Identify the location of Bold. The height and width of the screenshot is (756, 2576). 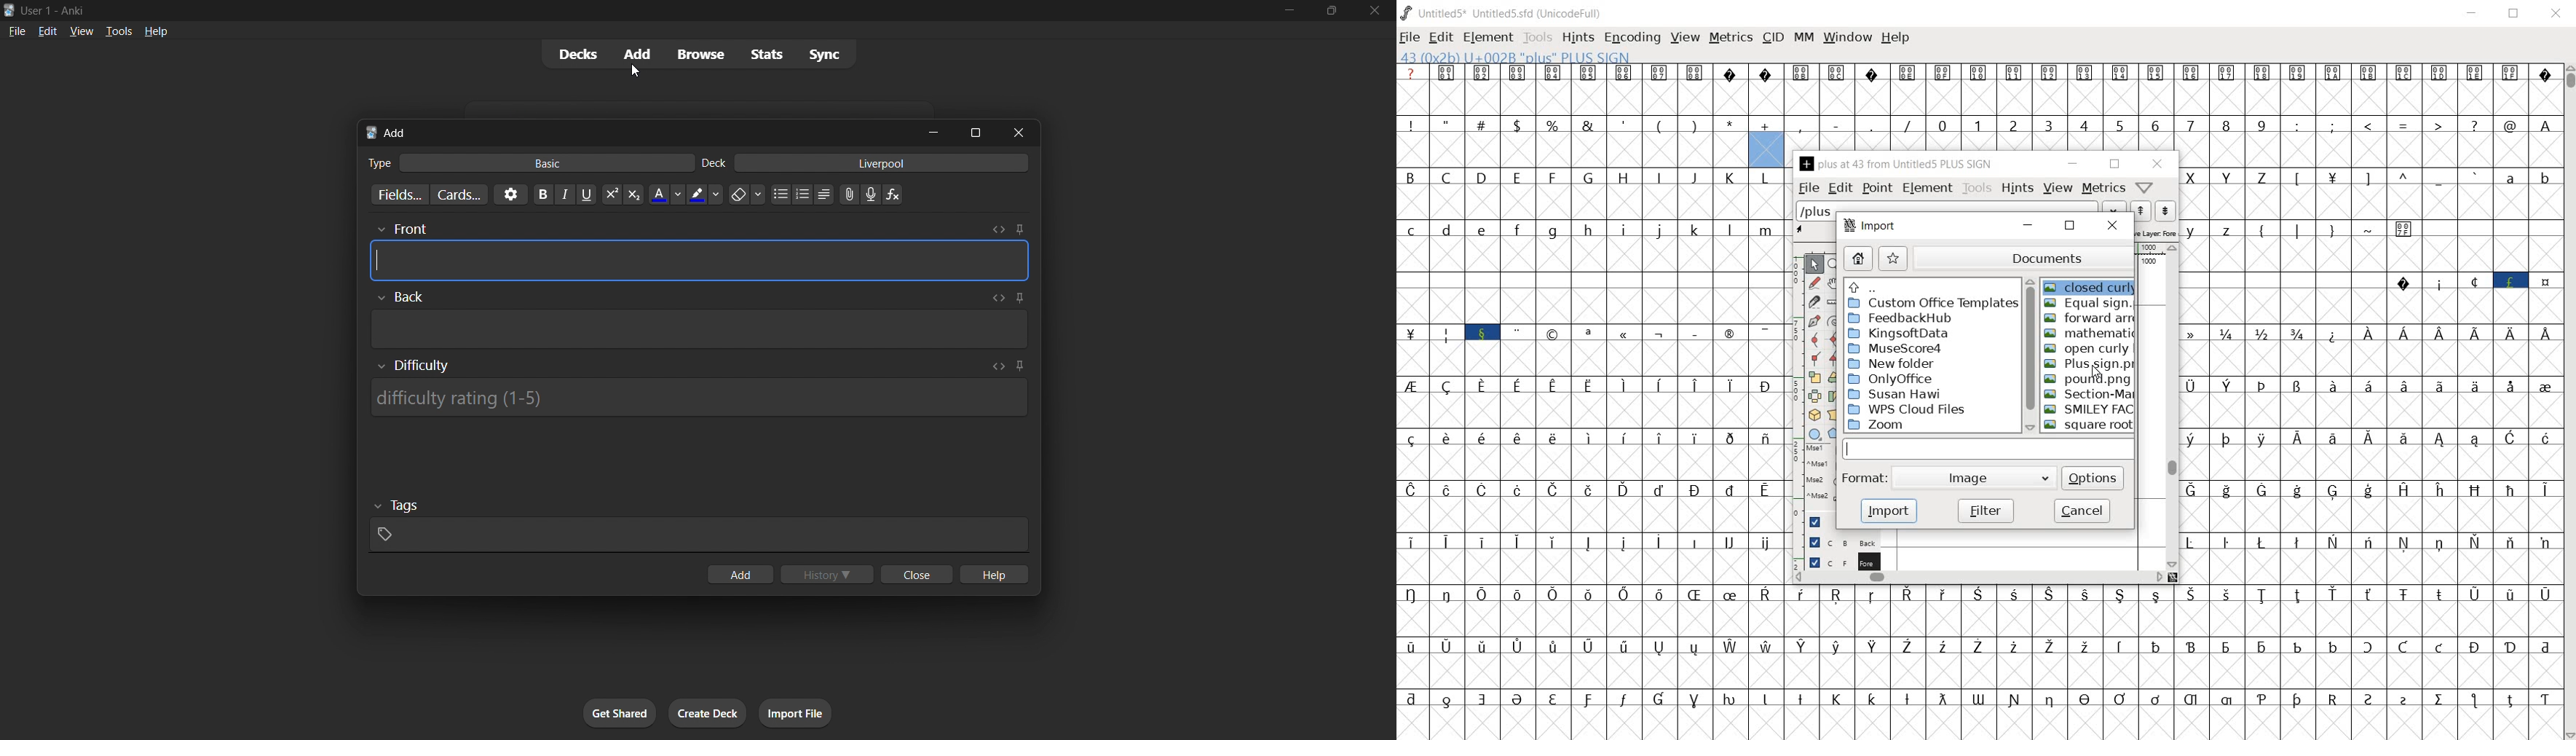
(542, 193).